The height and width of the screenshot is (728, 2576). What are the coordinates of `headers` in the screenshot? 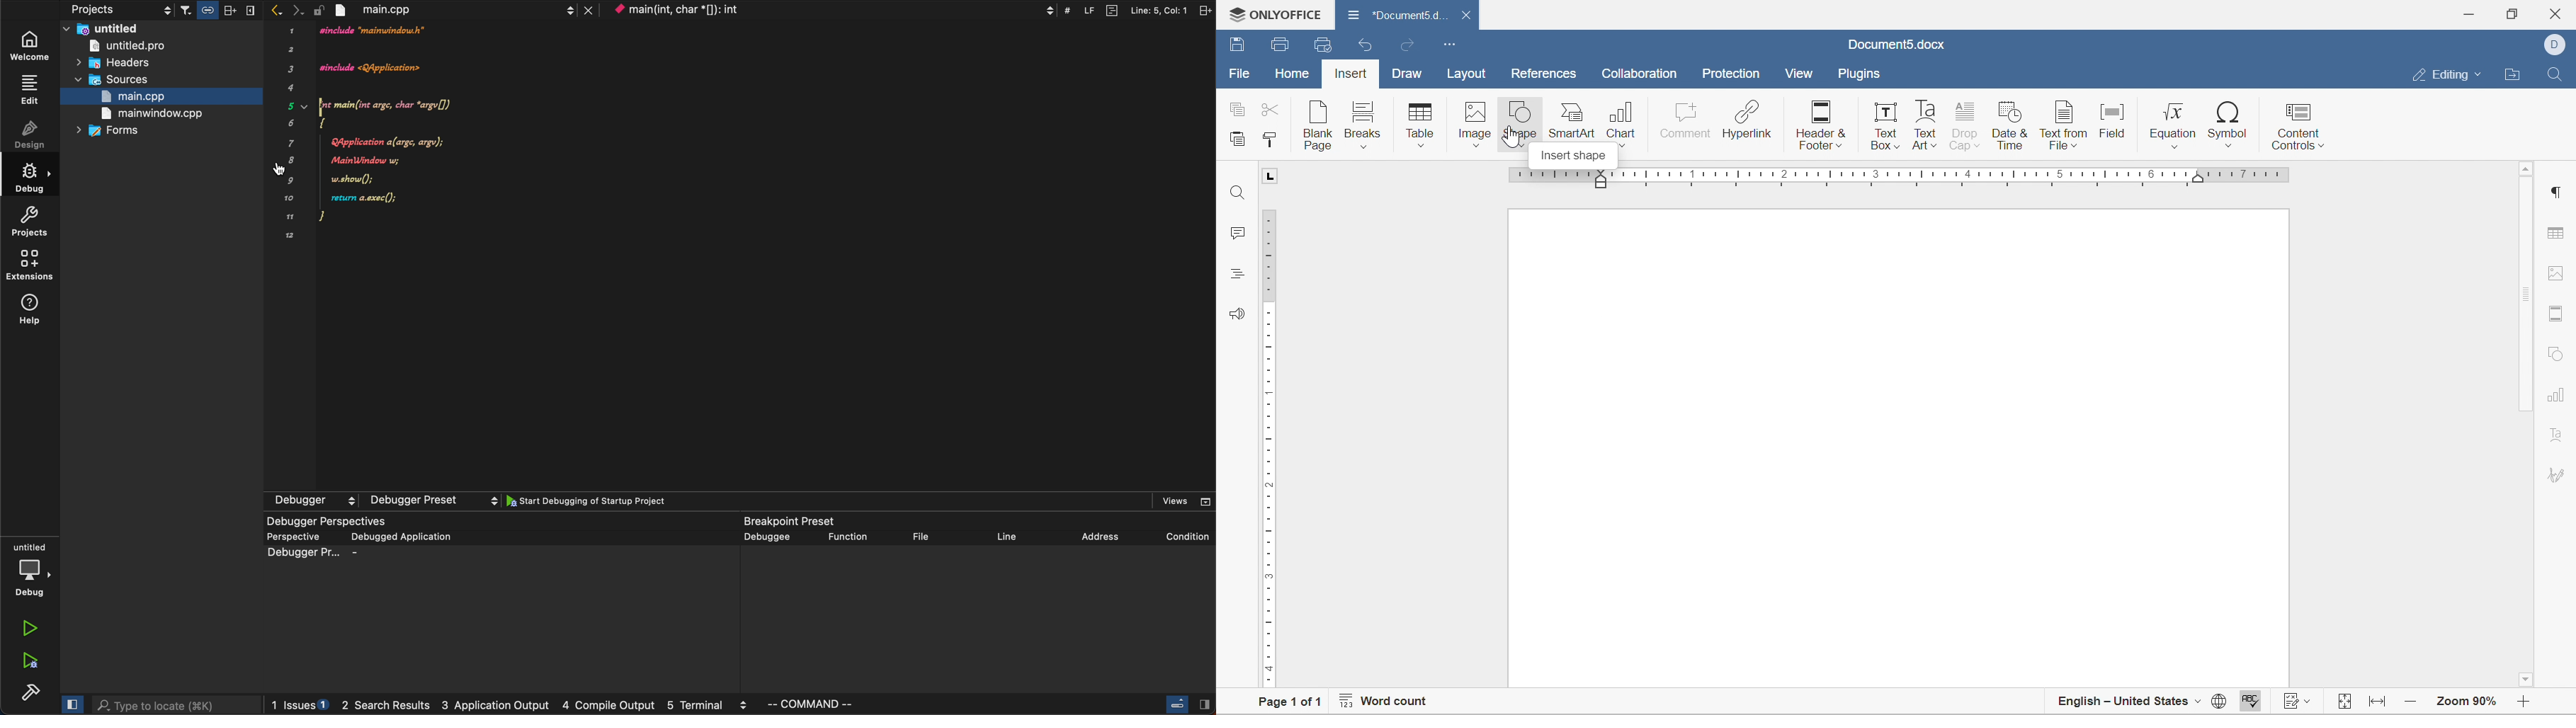 It's located at (124, 63).